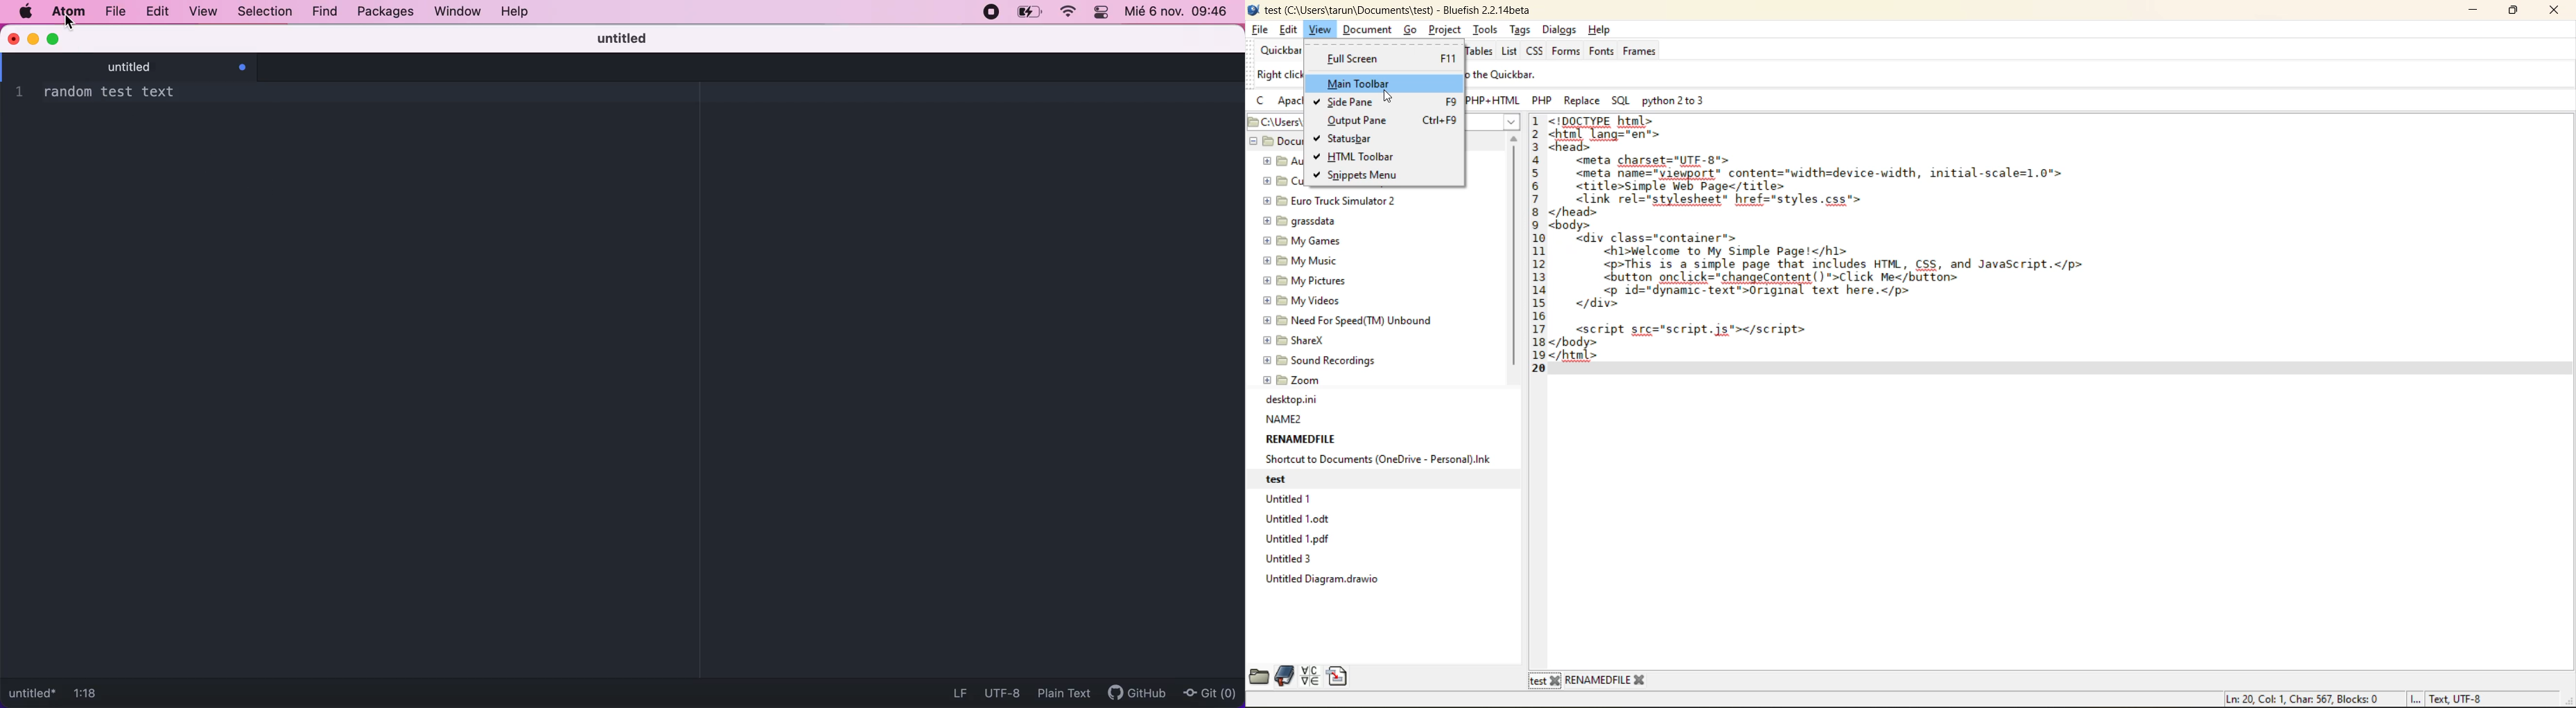  Describe the element at coordinates (1441, 119) in the screenshot. I see `CTRL+F9` at that location.